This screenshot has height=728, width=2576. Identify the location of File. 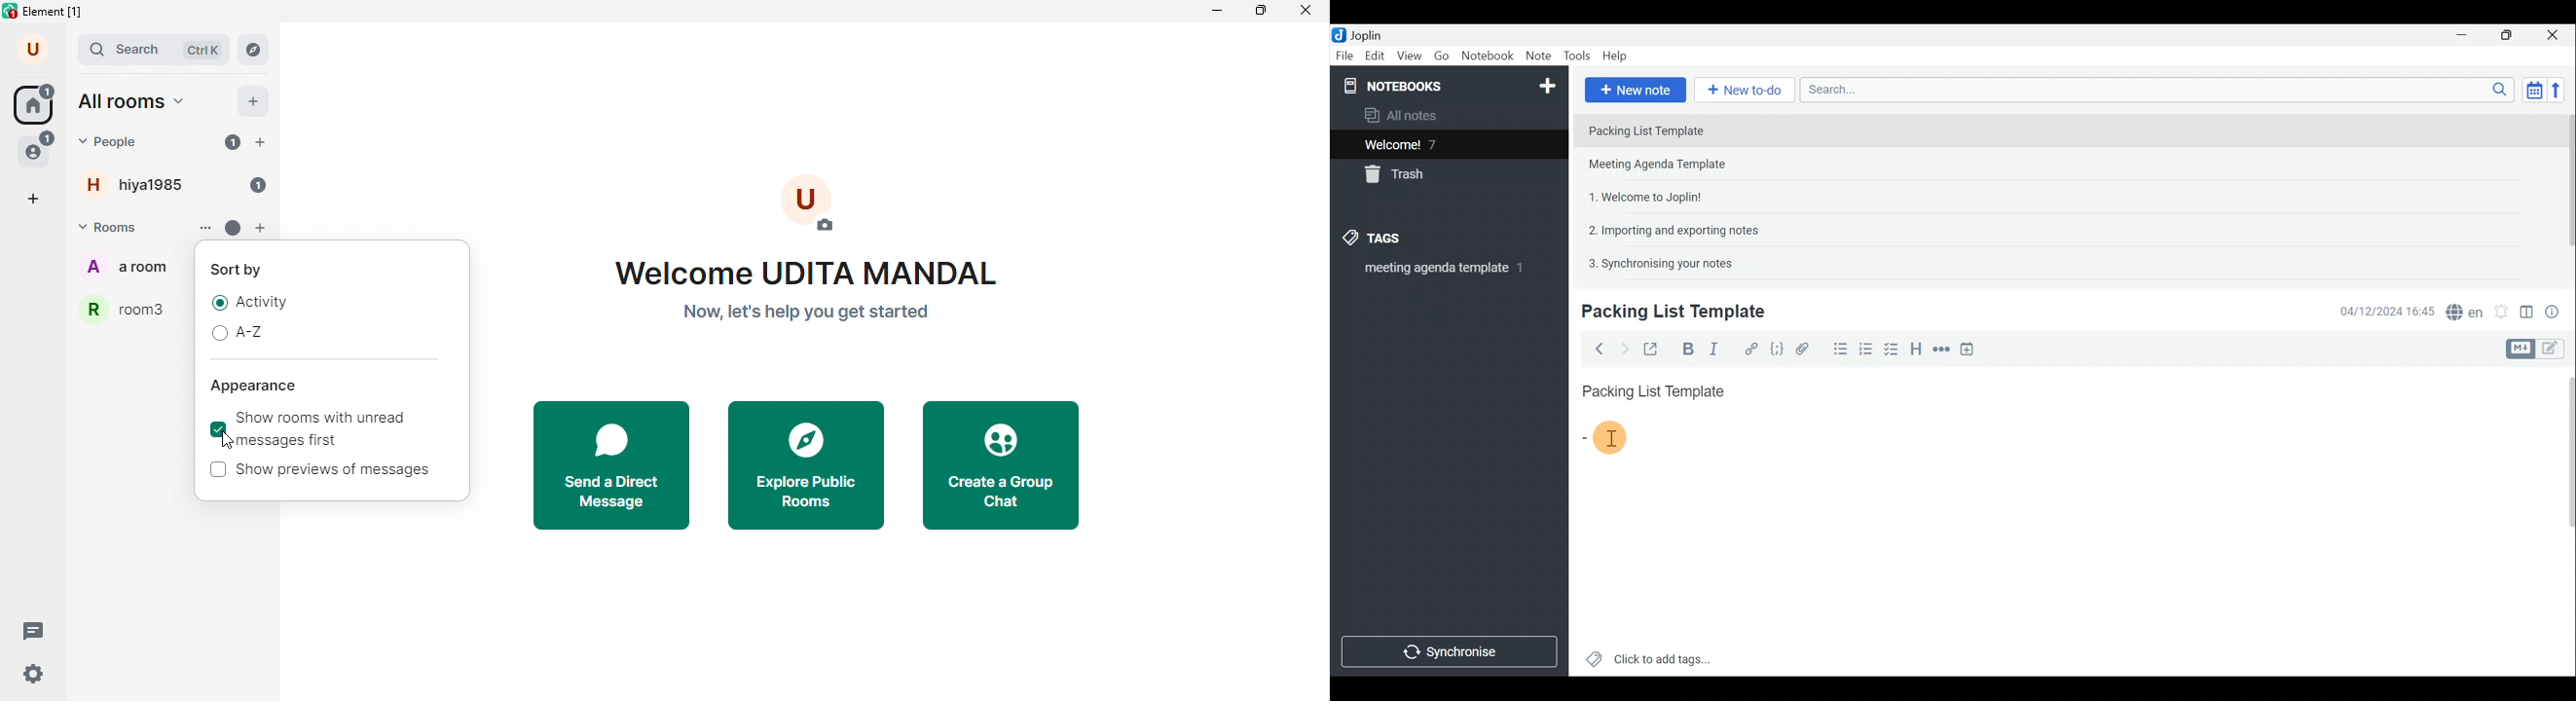
(1343, 55).